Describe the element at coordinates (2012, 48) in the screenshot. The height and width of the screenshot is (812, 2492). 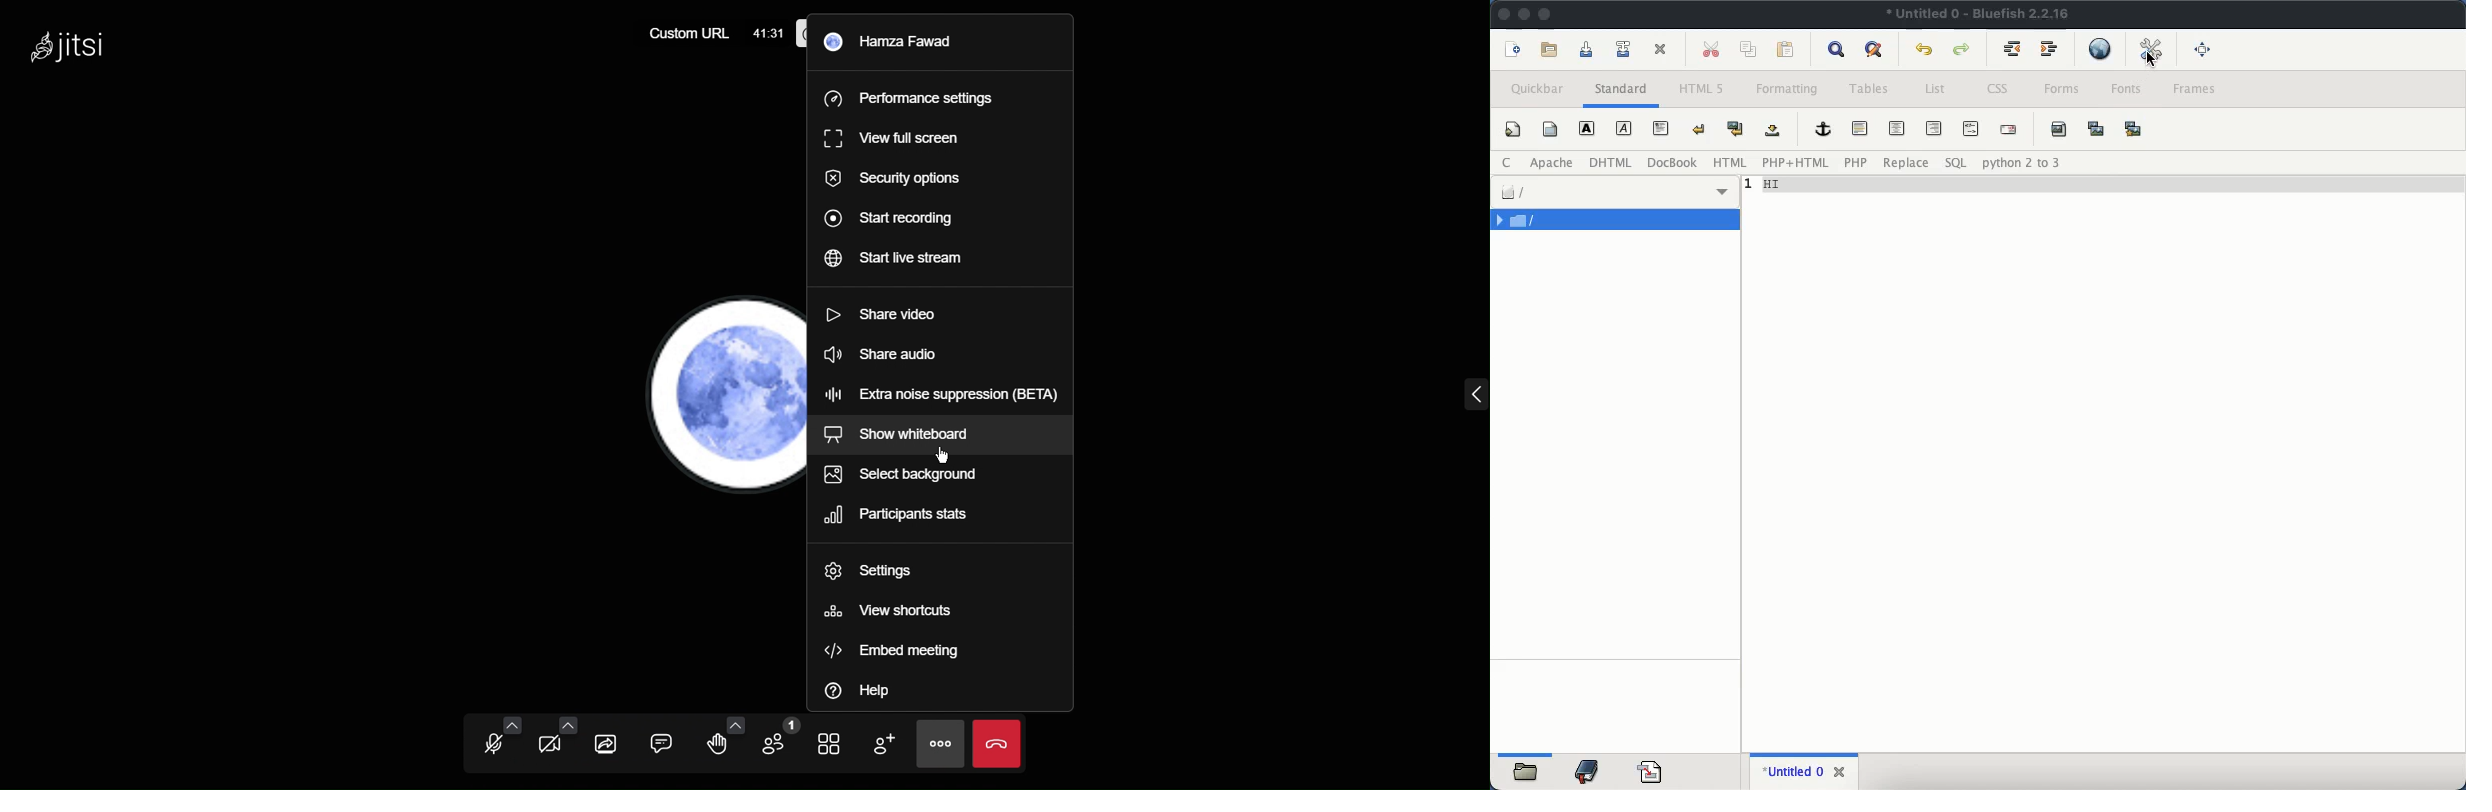
I see `` at that location.